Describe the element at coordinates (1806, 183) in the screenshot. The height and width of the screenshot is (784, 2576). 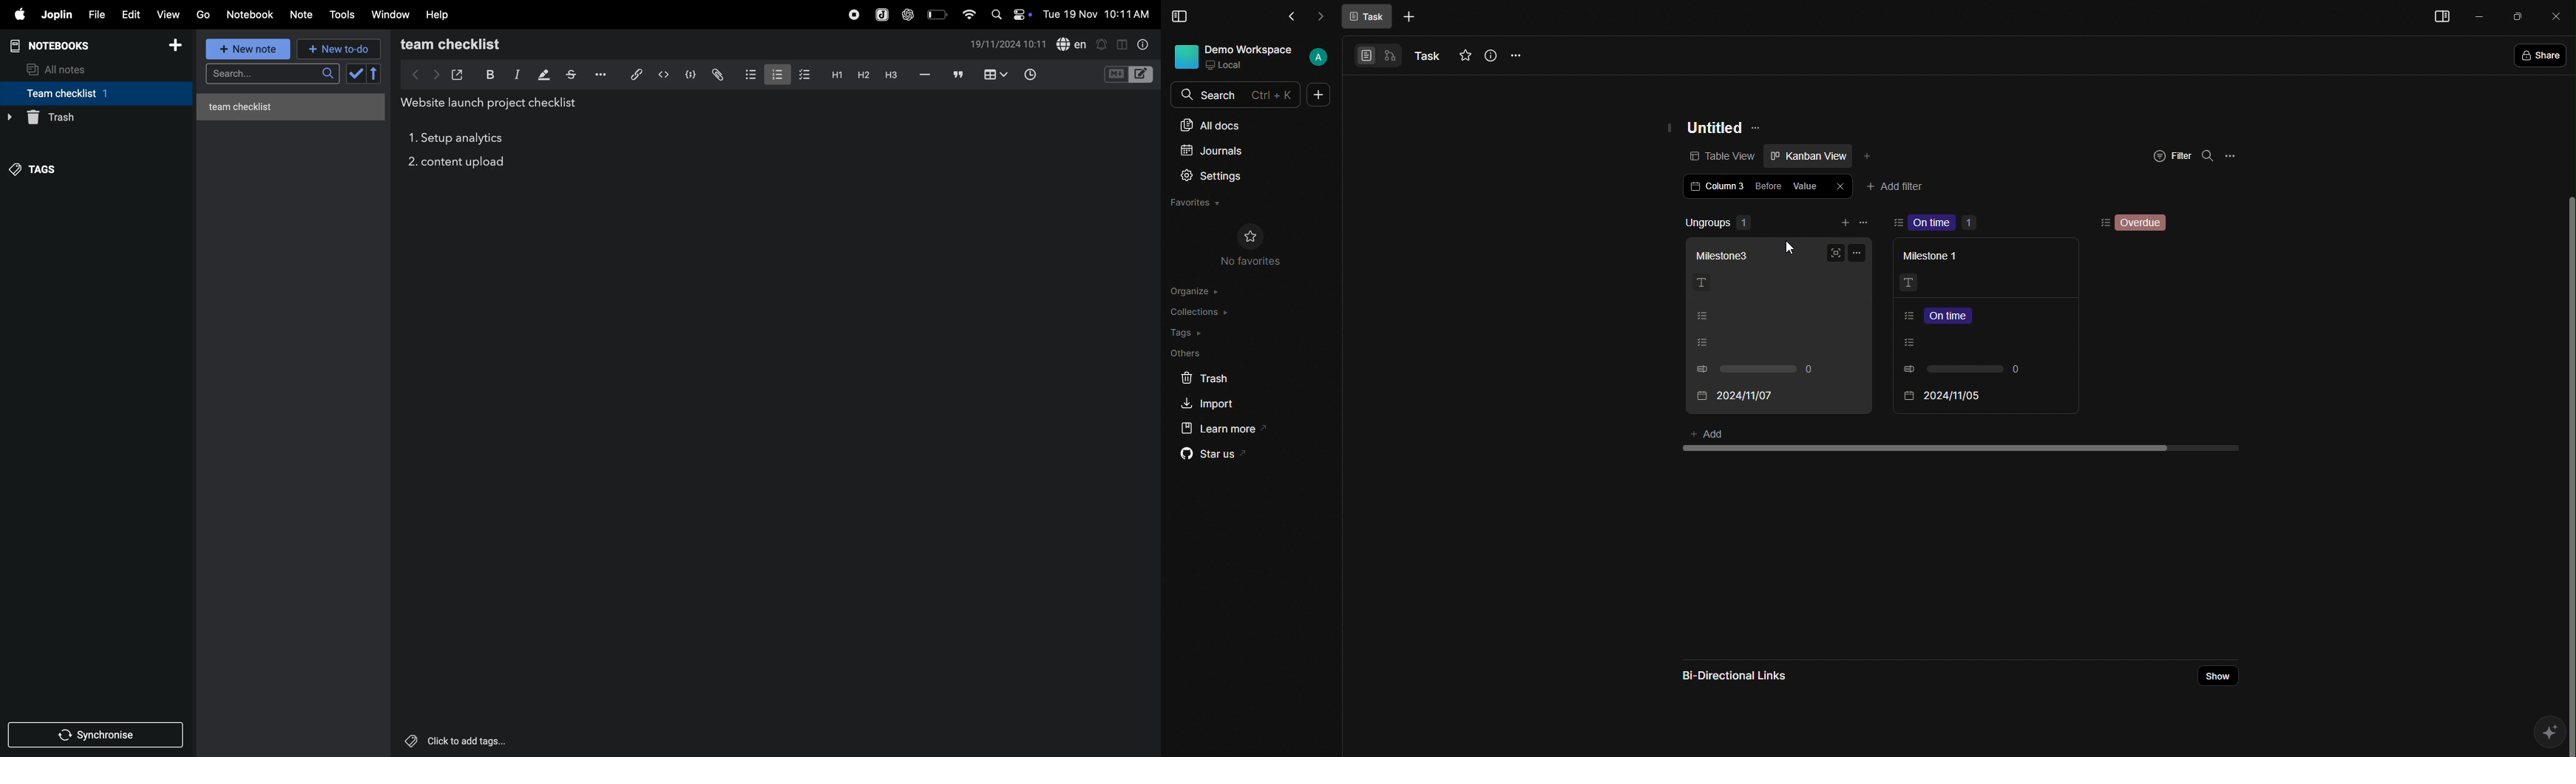
I see `Value` at that location.